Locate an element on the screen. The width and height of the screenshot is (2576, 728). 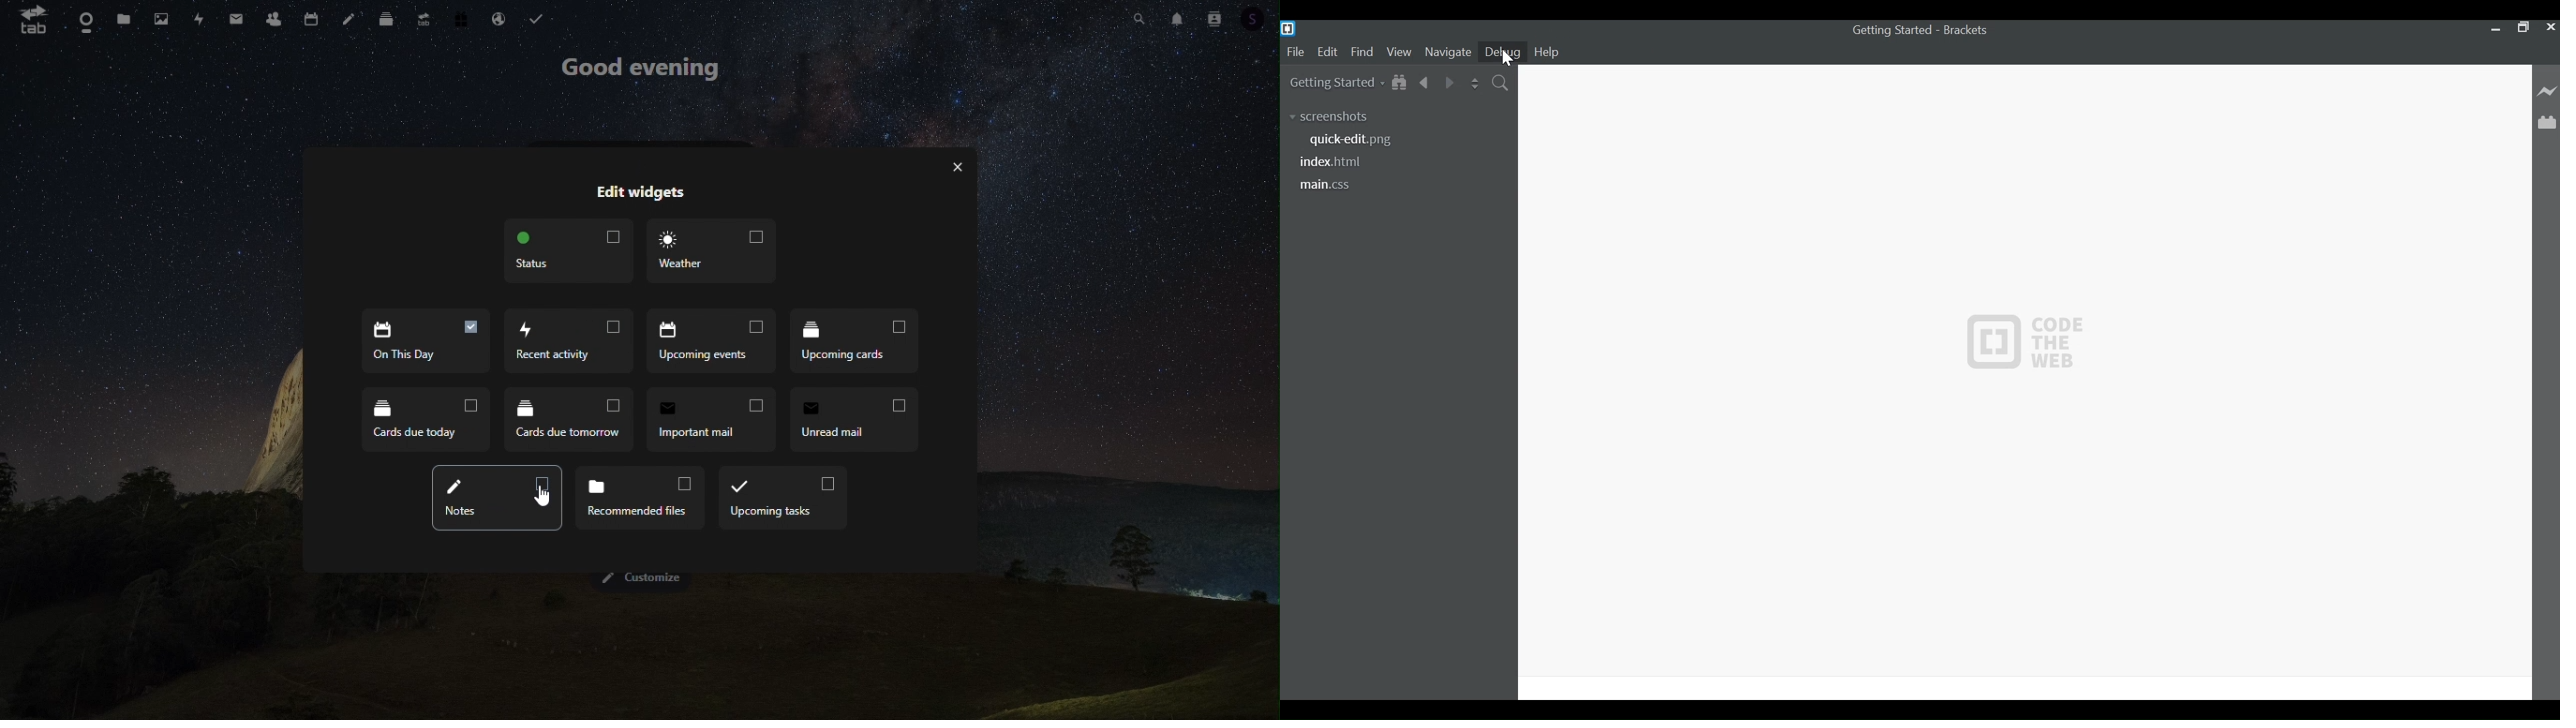
notes is located at coordinates (348, 18).